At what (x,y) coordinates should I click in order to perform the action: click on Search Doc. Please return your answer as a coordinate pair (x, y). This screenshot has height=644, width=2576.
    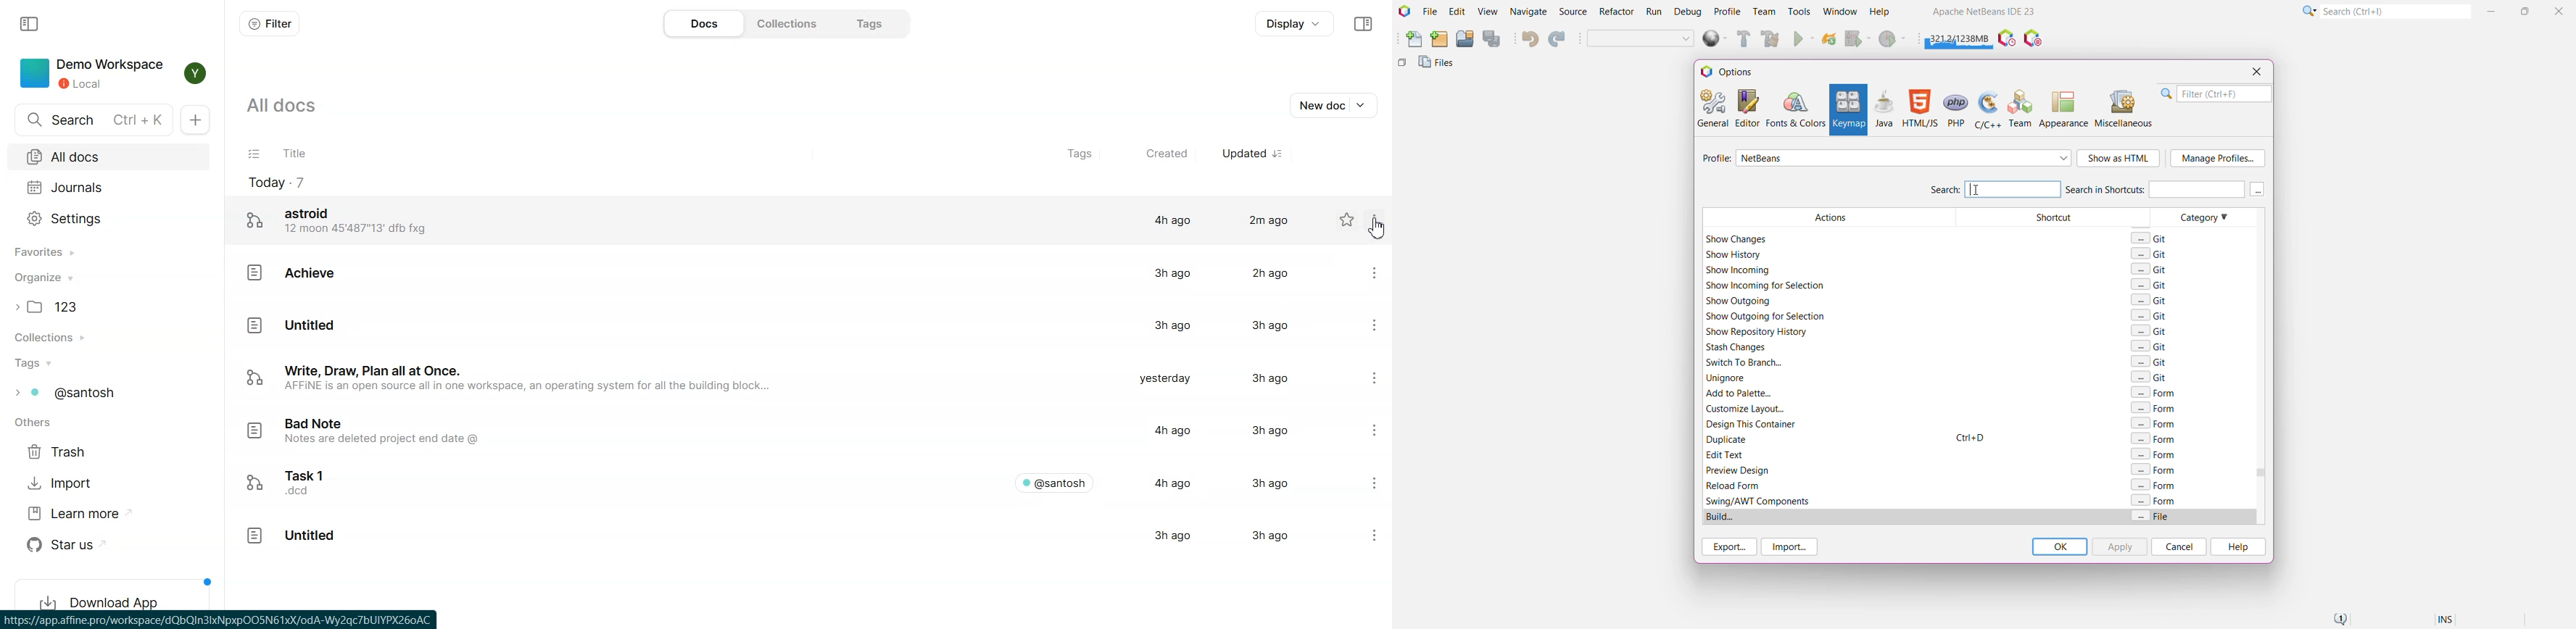
    Looking at the image, I should click on (93, 120).